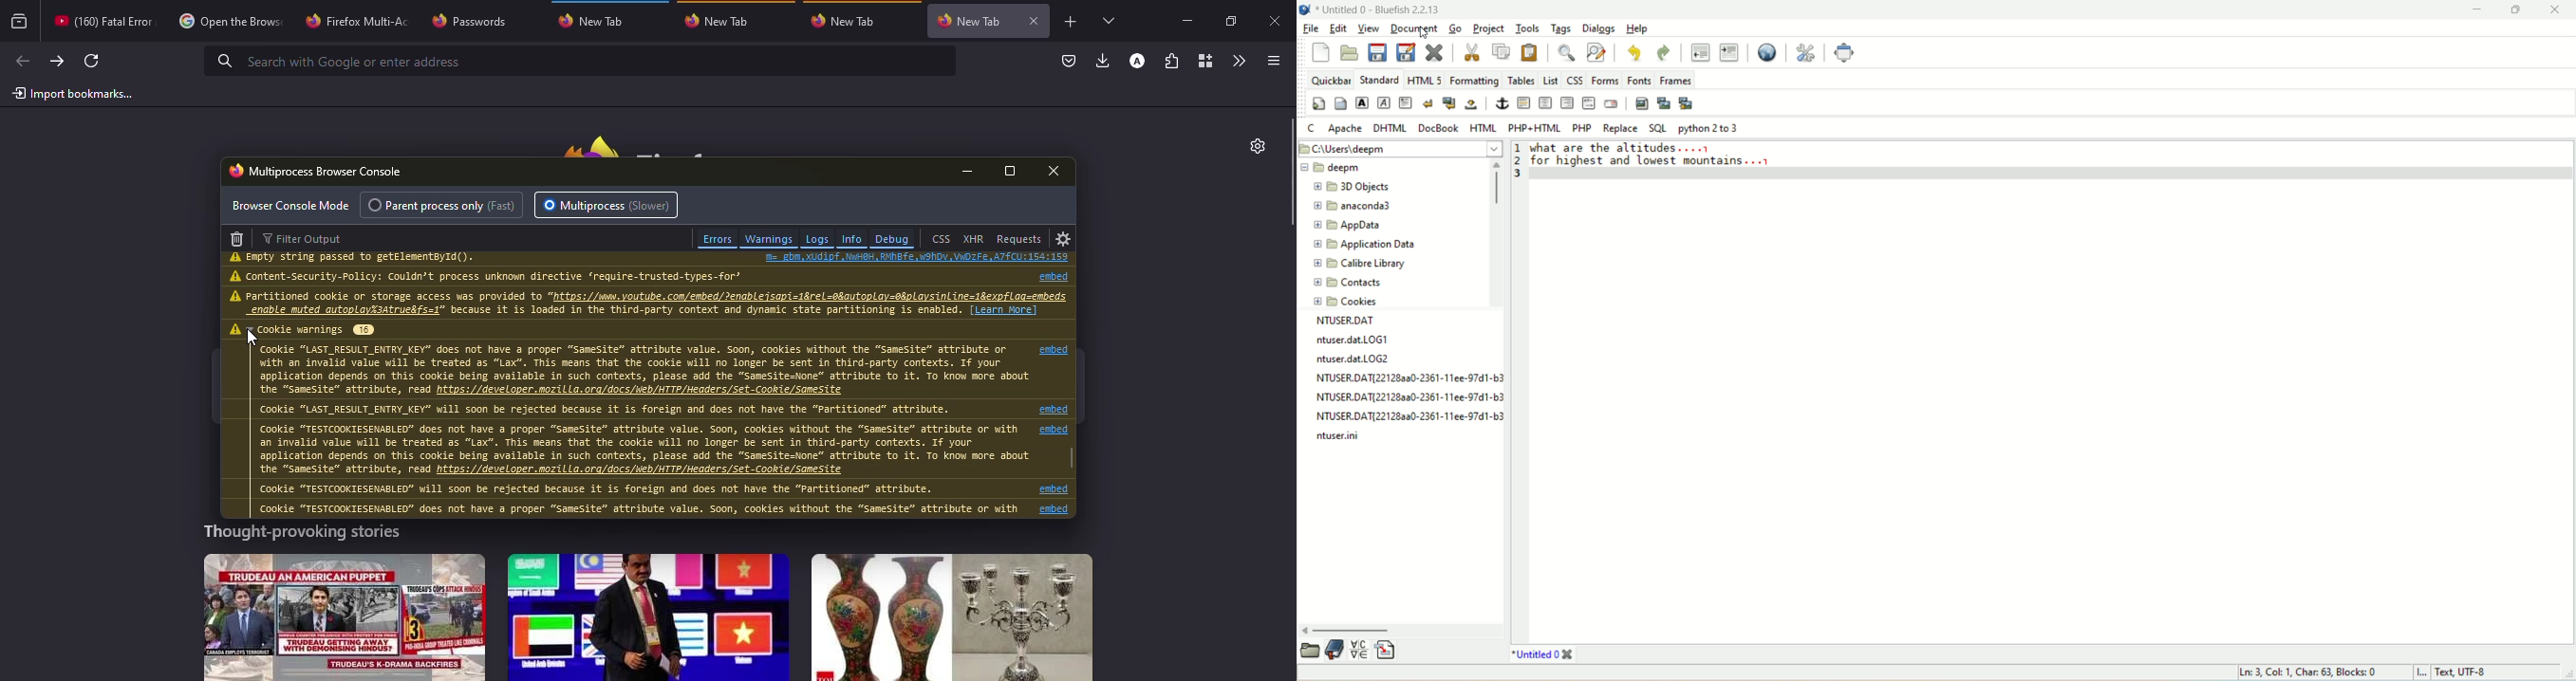 Image resolution: width=2576 pixels, height=700 pixels. I want to click on tab, so click(722, 21).